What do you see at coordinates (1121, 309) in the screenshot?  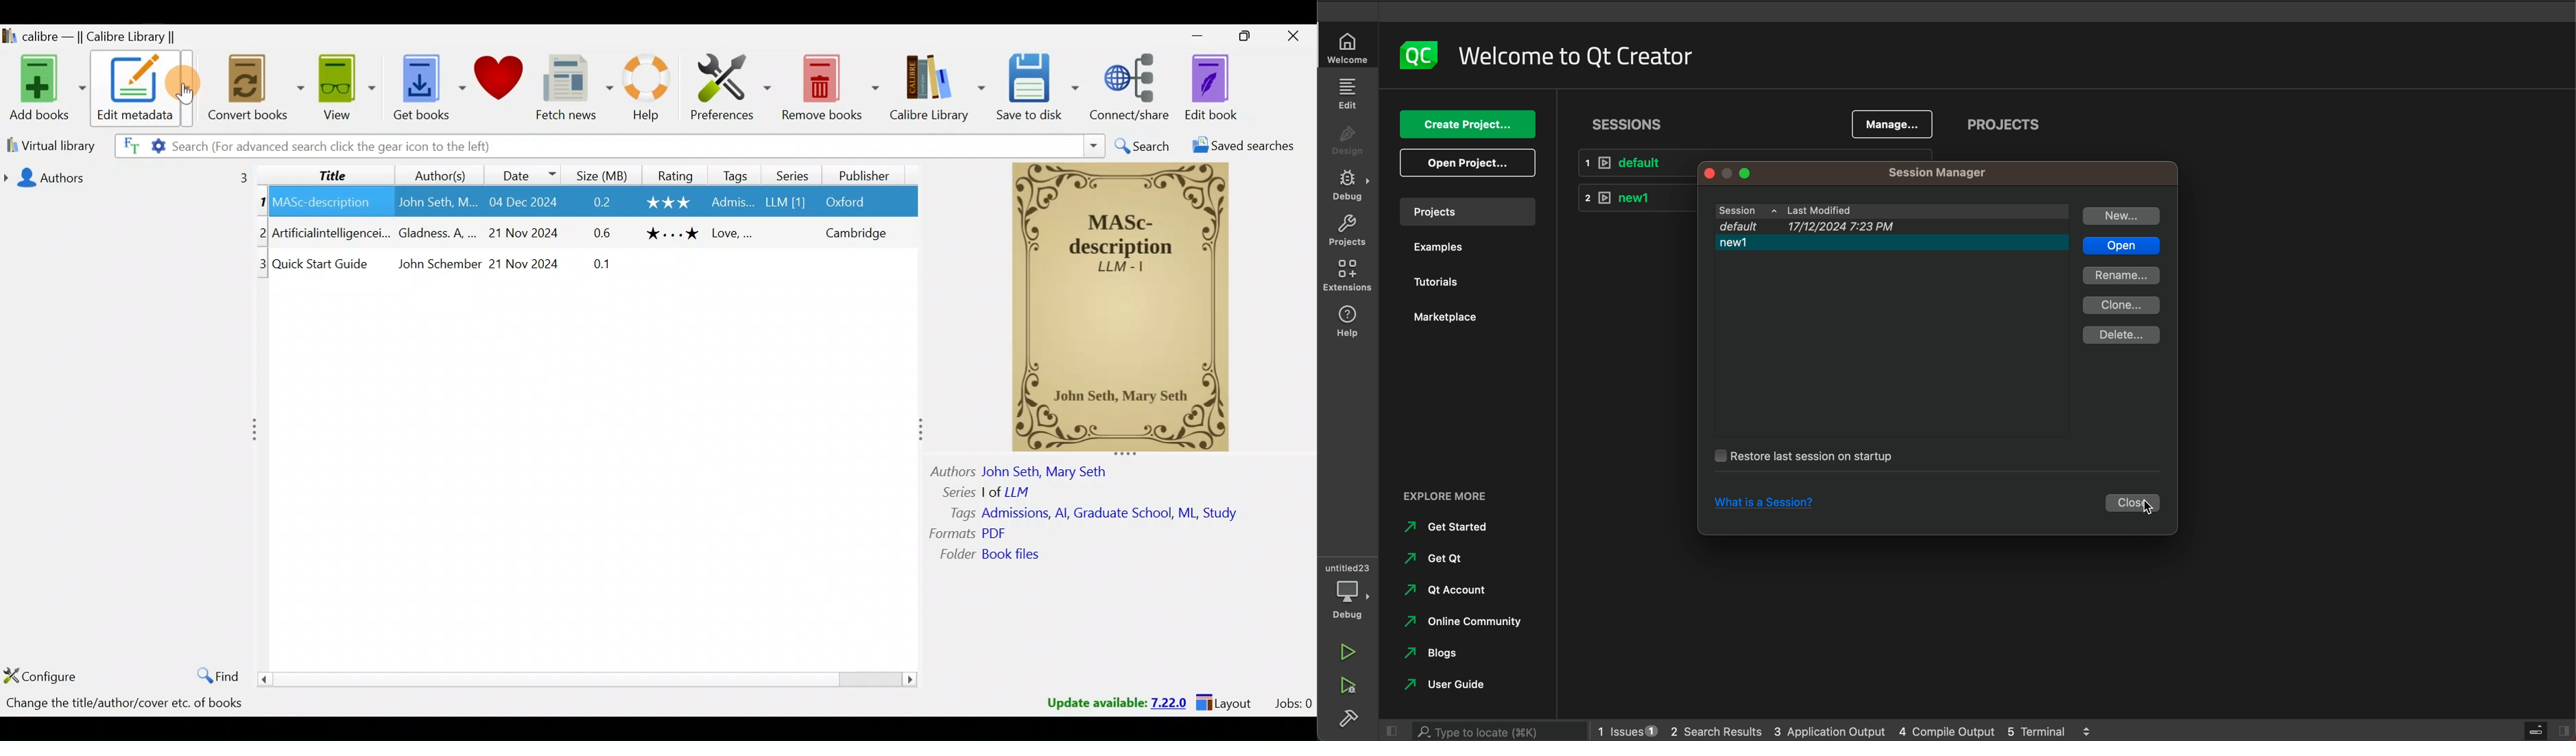 I see `` at bounding box center [1121, 309].